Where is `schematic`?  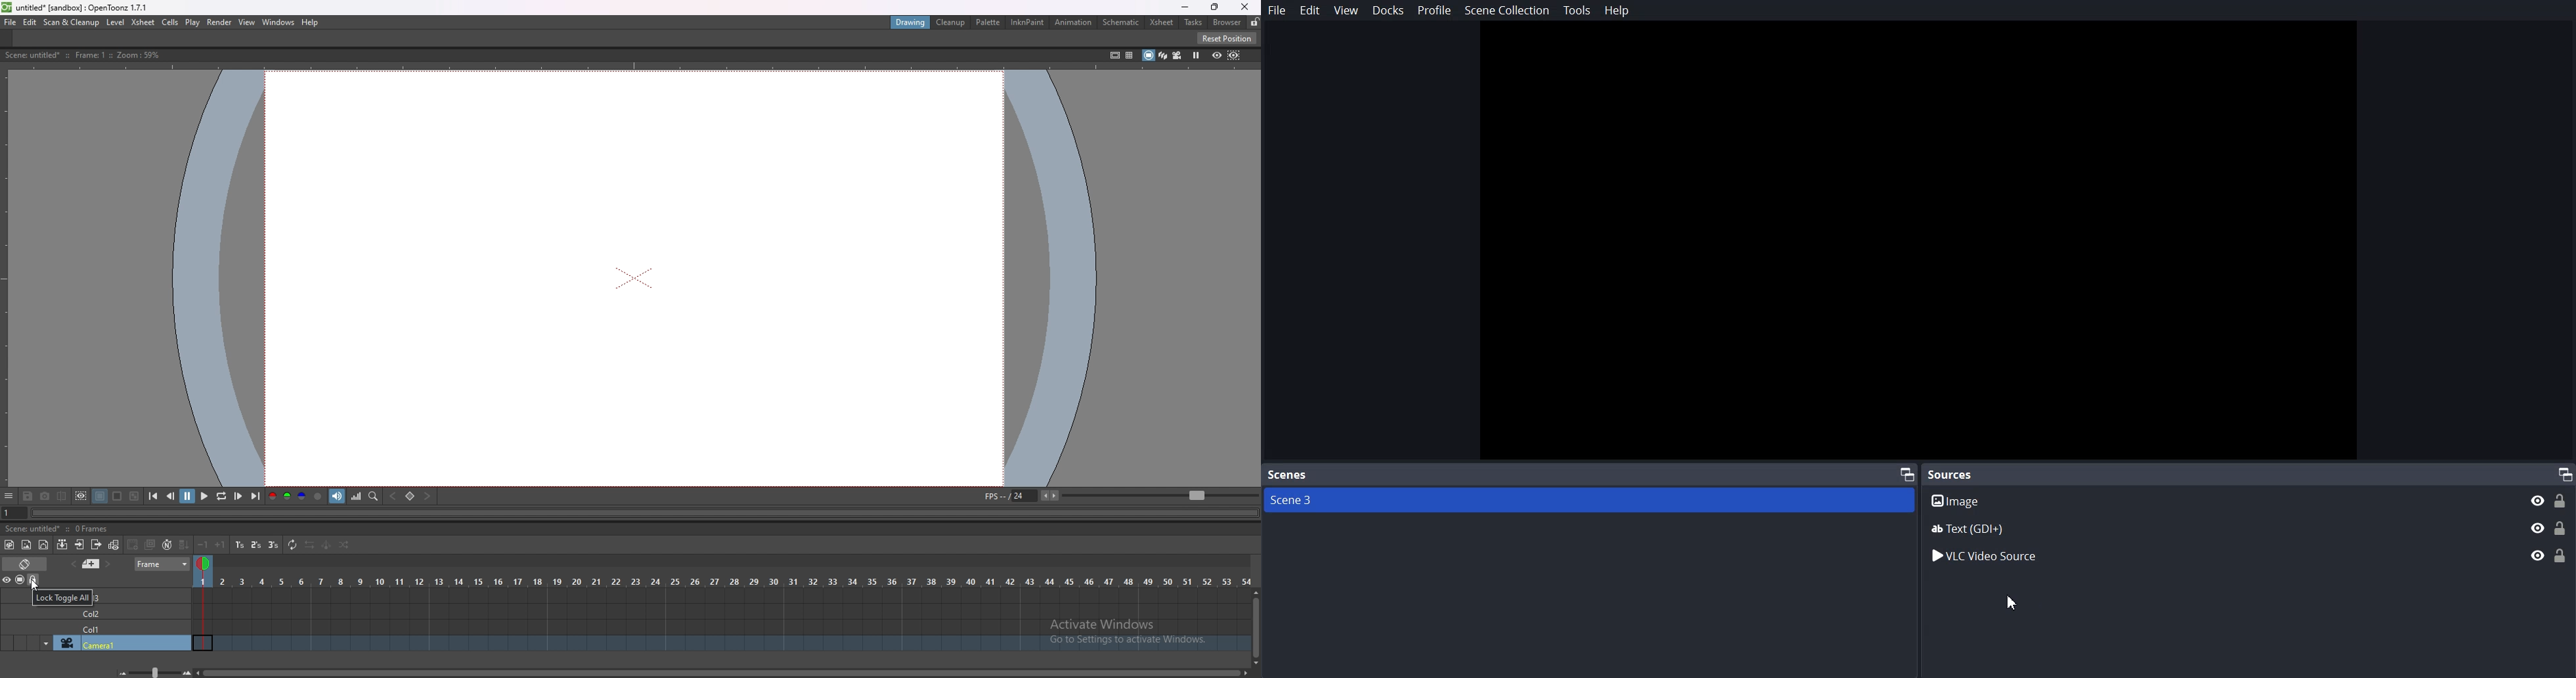
schematic is located at coordinates (1122, 22).